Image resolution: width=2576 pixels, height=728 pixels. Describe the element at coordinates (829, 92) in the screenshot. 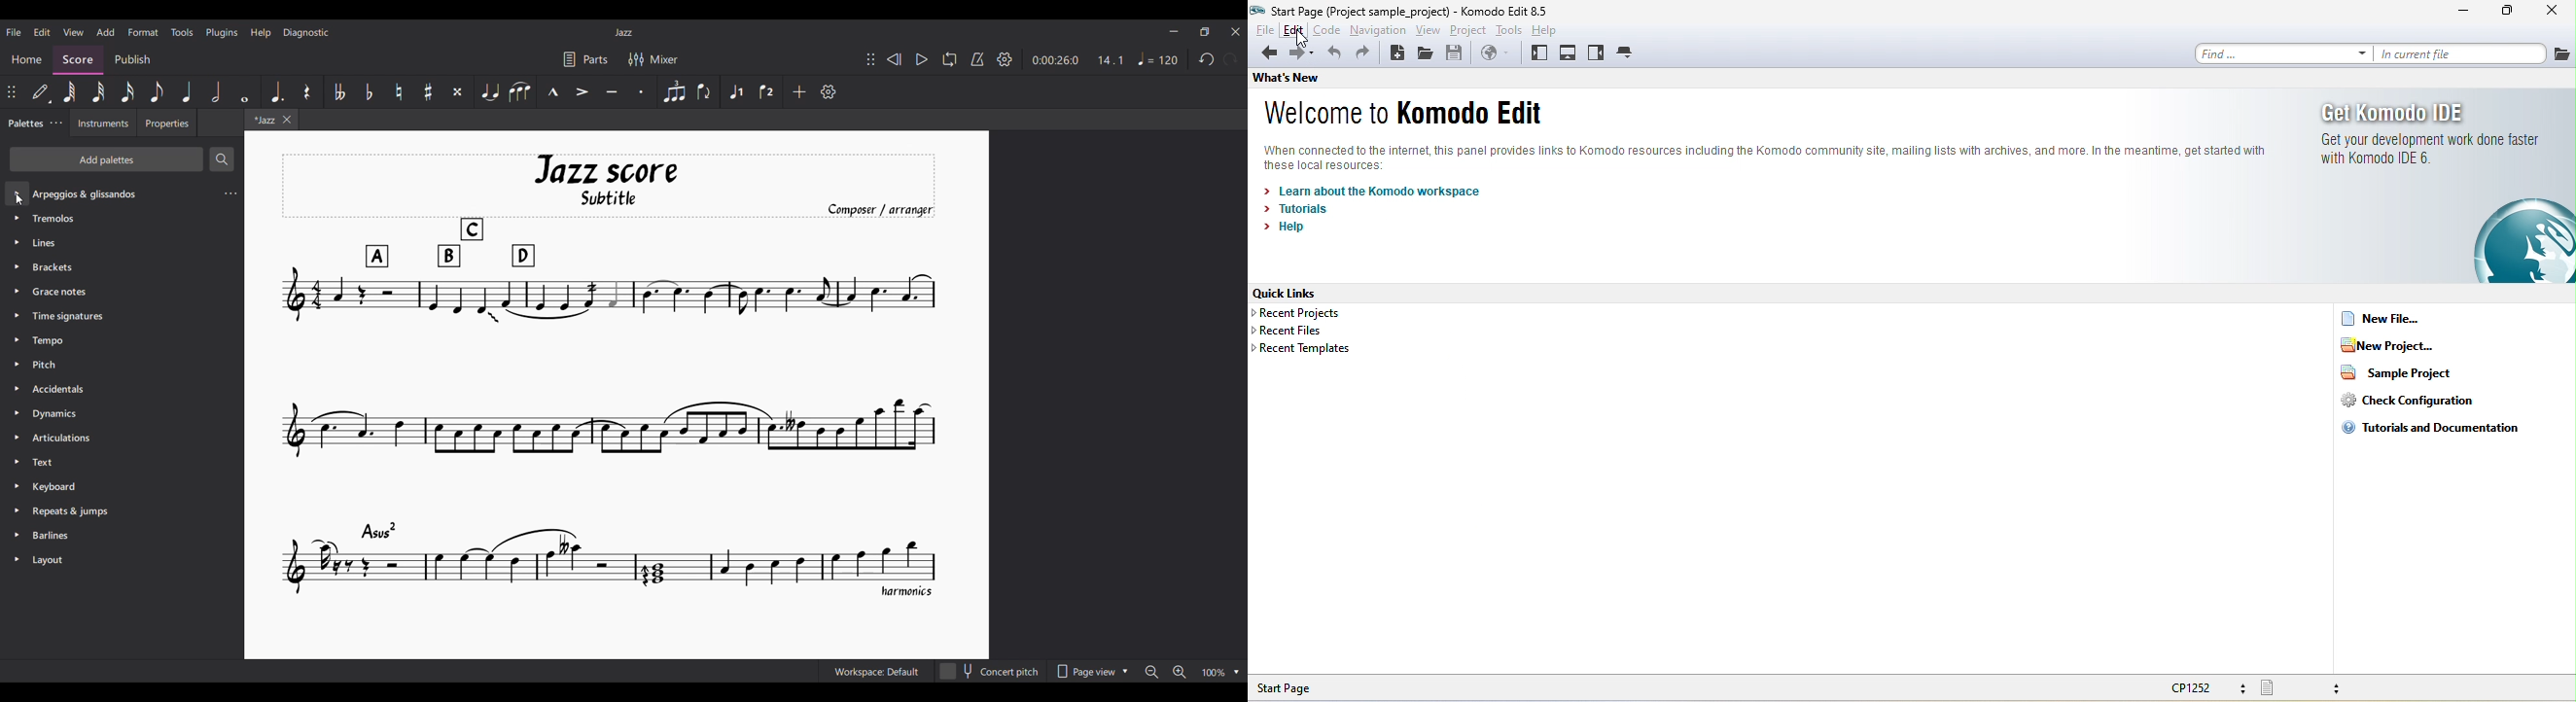

I see `Customization settings` at that location.